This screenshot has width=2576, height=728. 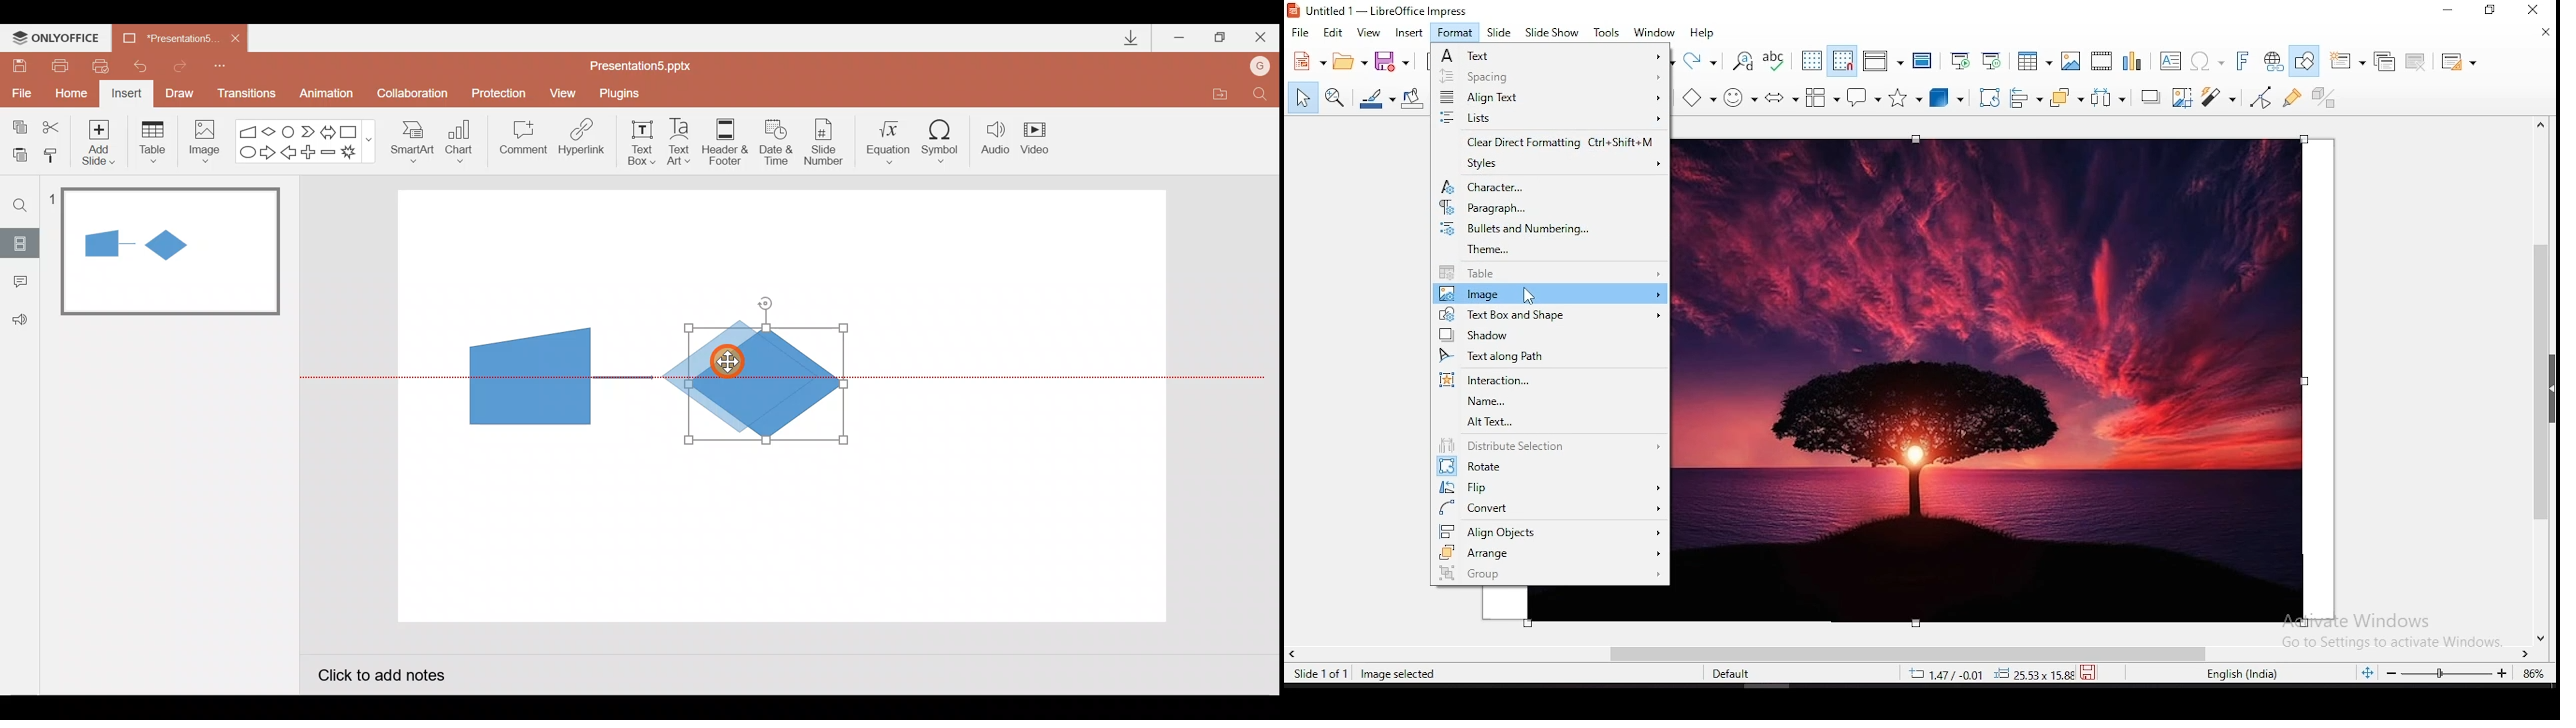 What do you see at coordinates (1992, 59) in the screenshot?
I see `start from current slide` at bounding box center [1992, 59].